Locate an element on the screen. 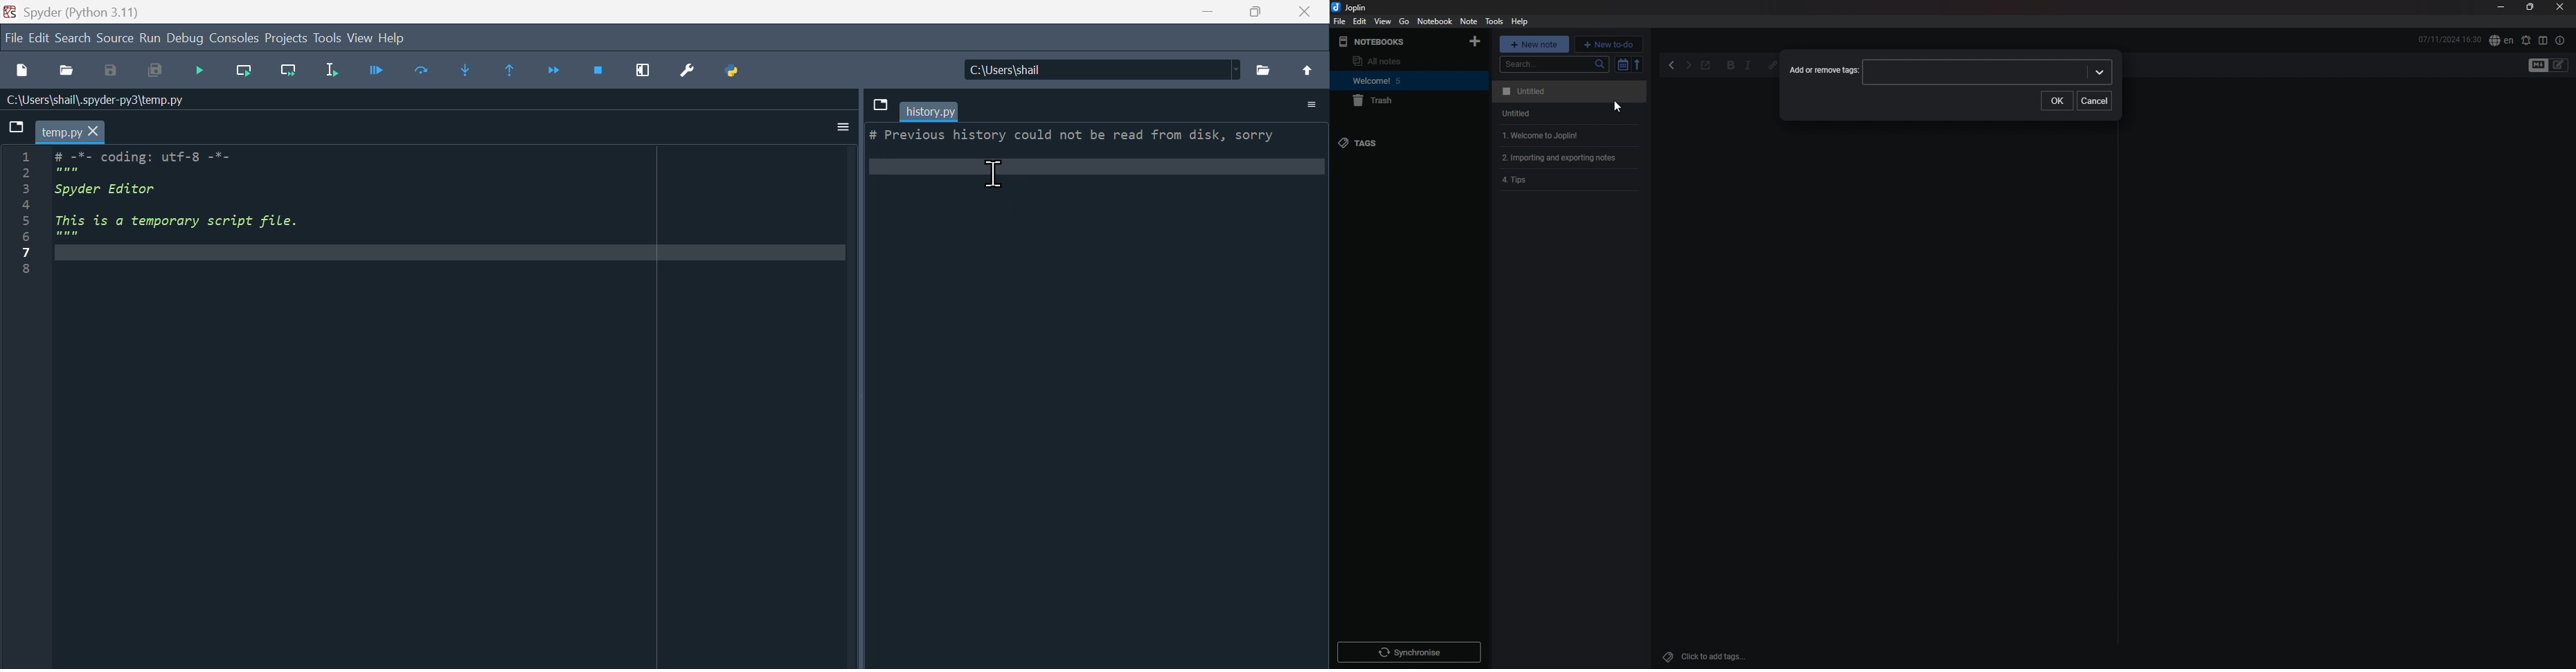  Search is located at coordinates (71, 37).